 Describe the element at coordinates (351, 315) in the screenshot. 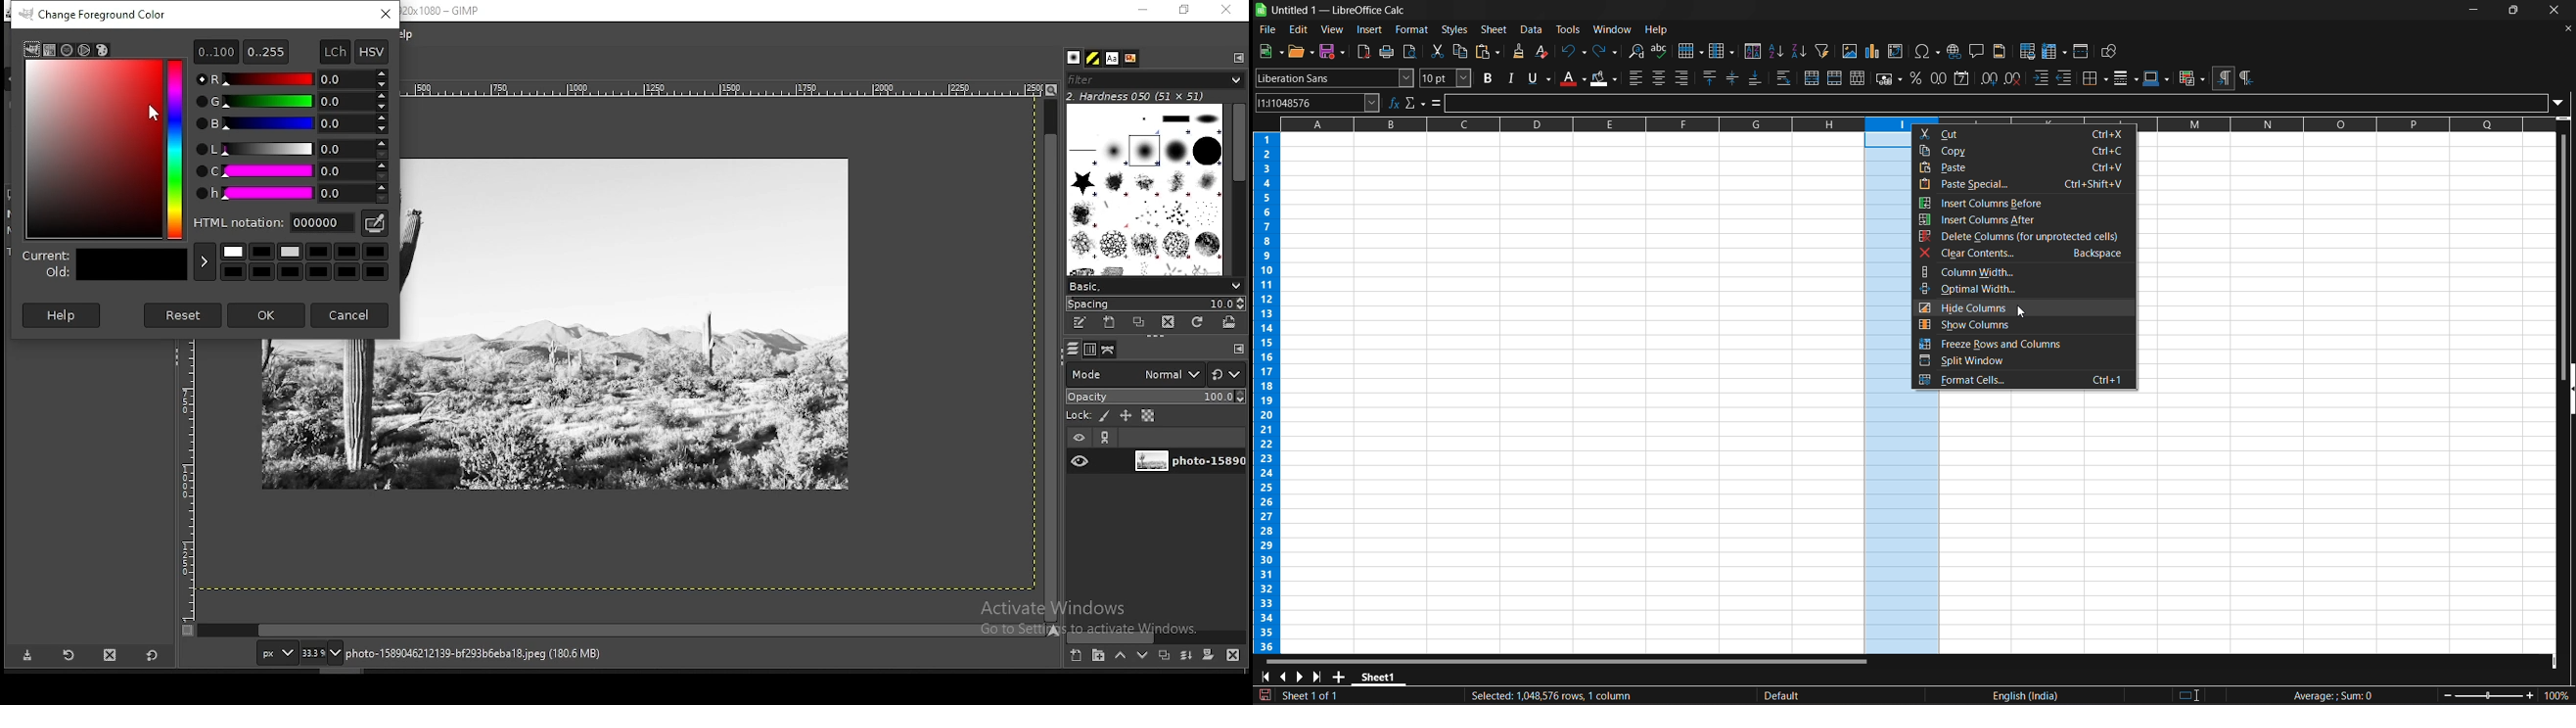

I see `cancel` at that location.